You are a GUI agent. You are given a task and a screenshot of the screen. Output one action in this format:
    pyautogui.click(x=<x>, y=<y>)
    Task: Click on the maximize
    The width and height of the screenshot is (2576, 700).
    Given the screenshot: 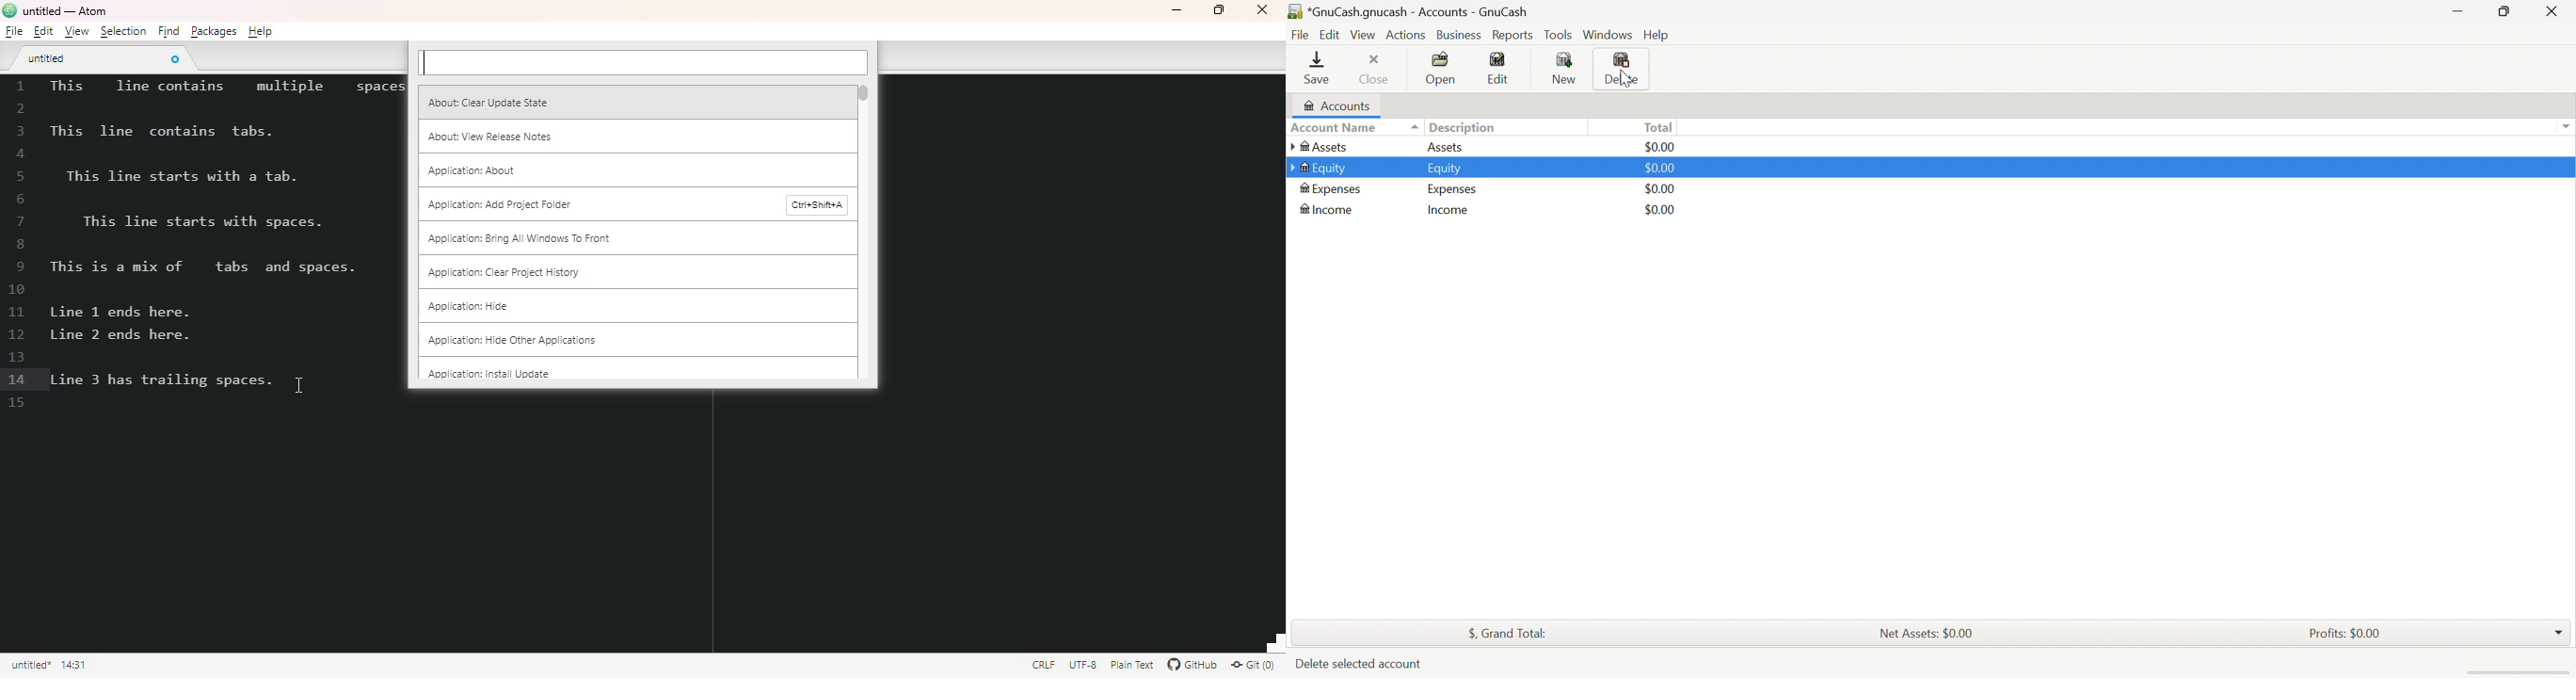 What is the action you would take?
    pyautogui.click(x=1219, y=9)
    